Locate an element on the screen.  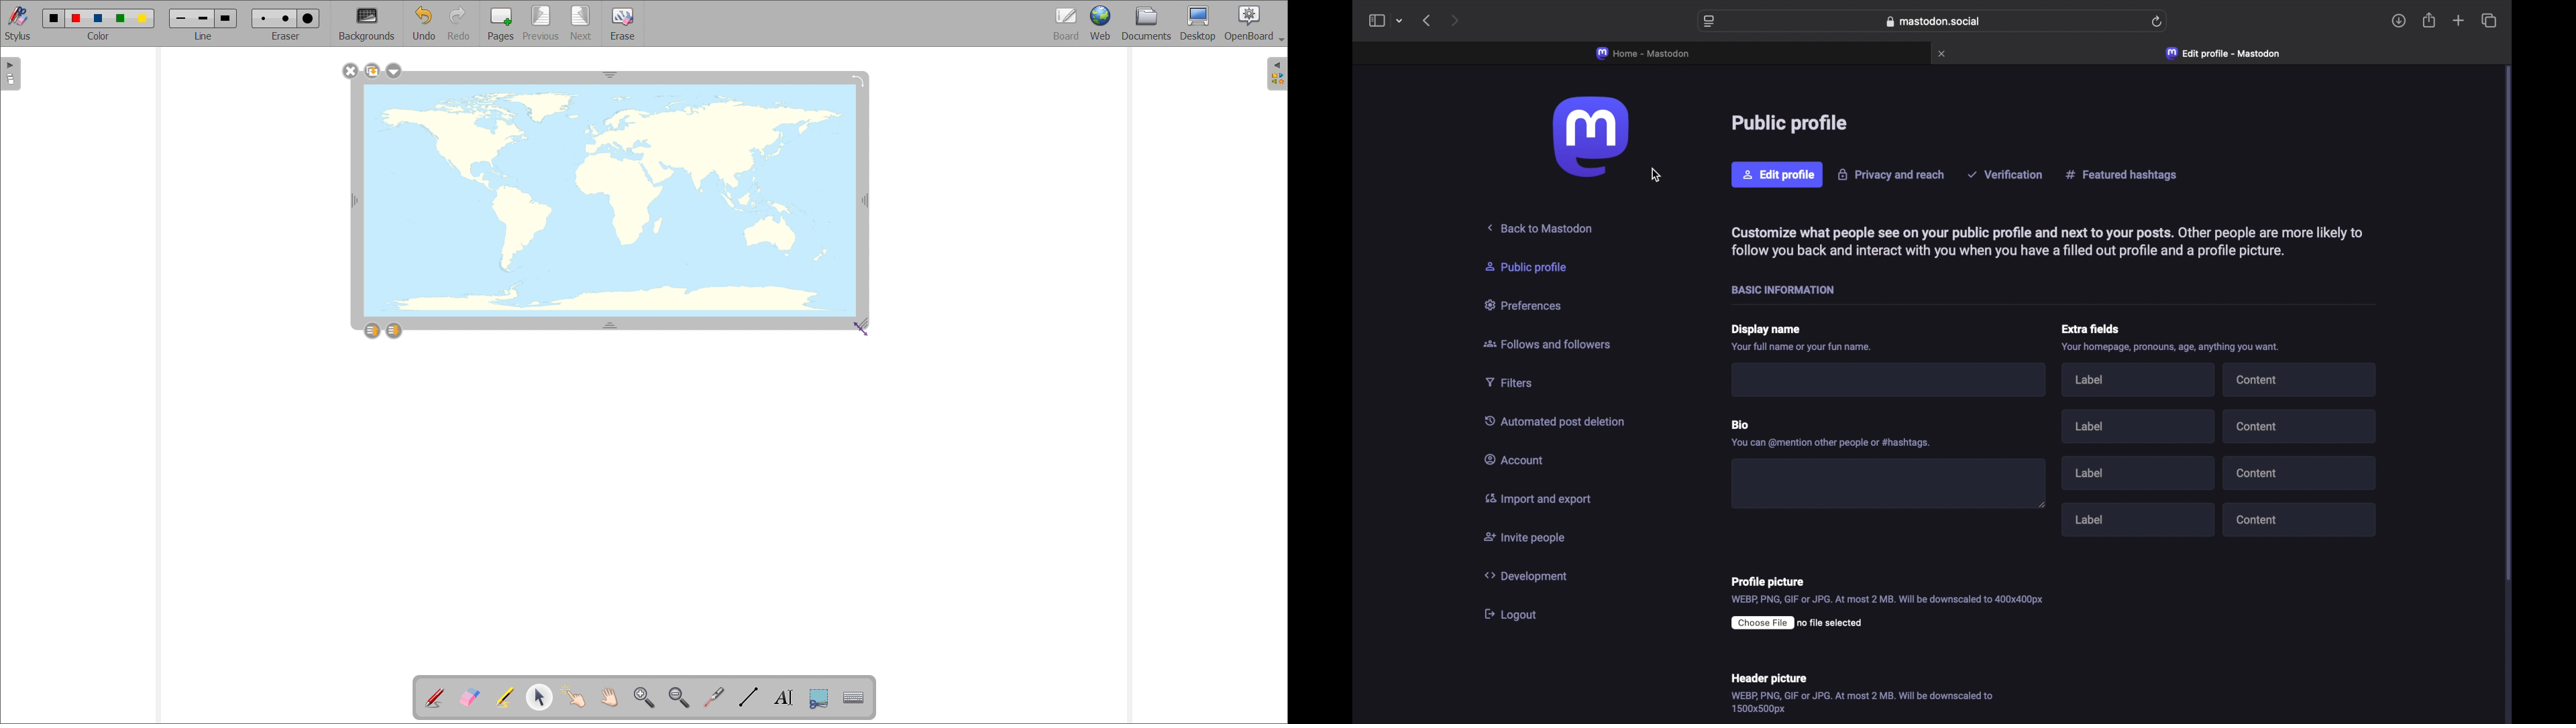
verification is located at coordinates (2005, 174).